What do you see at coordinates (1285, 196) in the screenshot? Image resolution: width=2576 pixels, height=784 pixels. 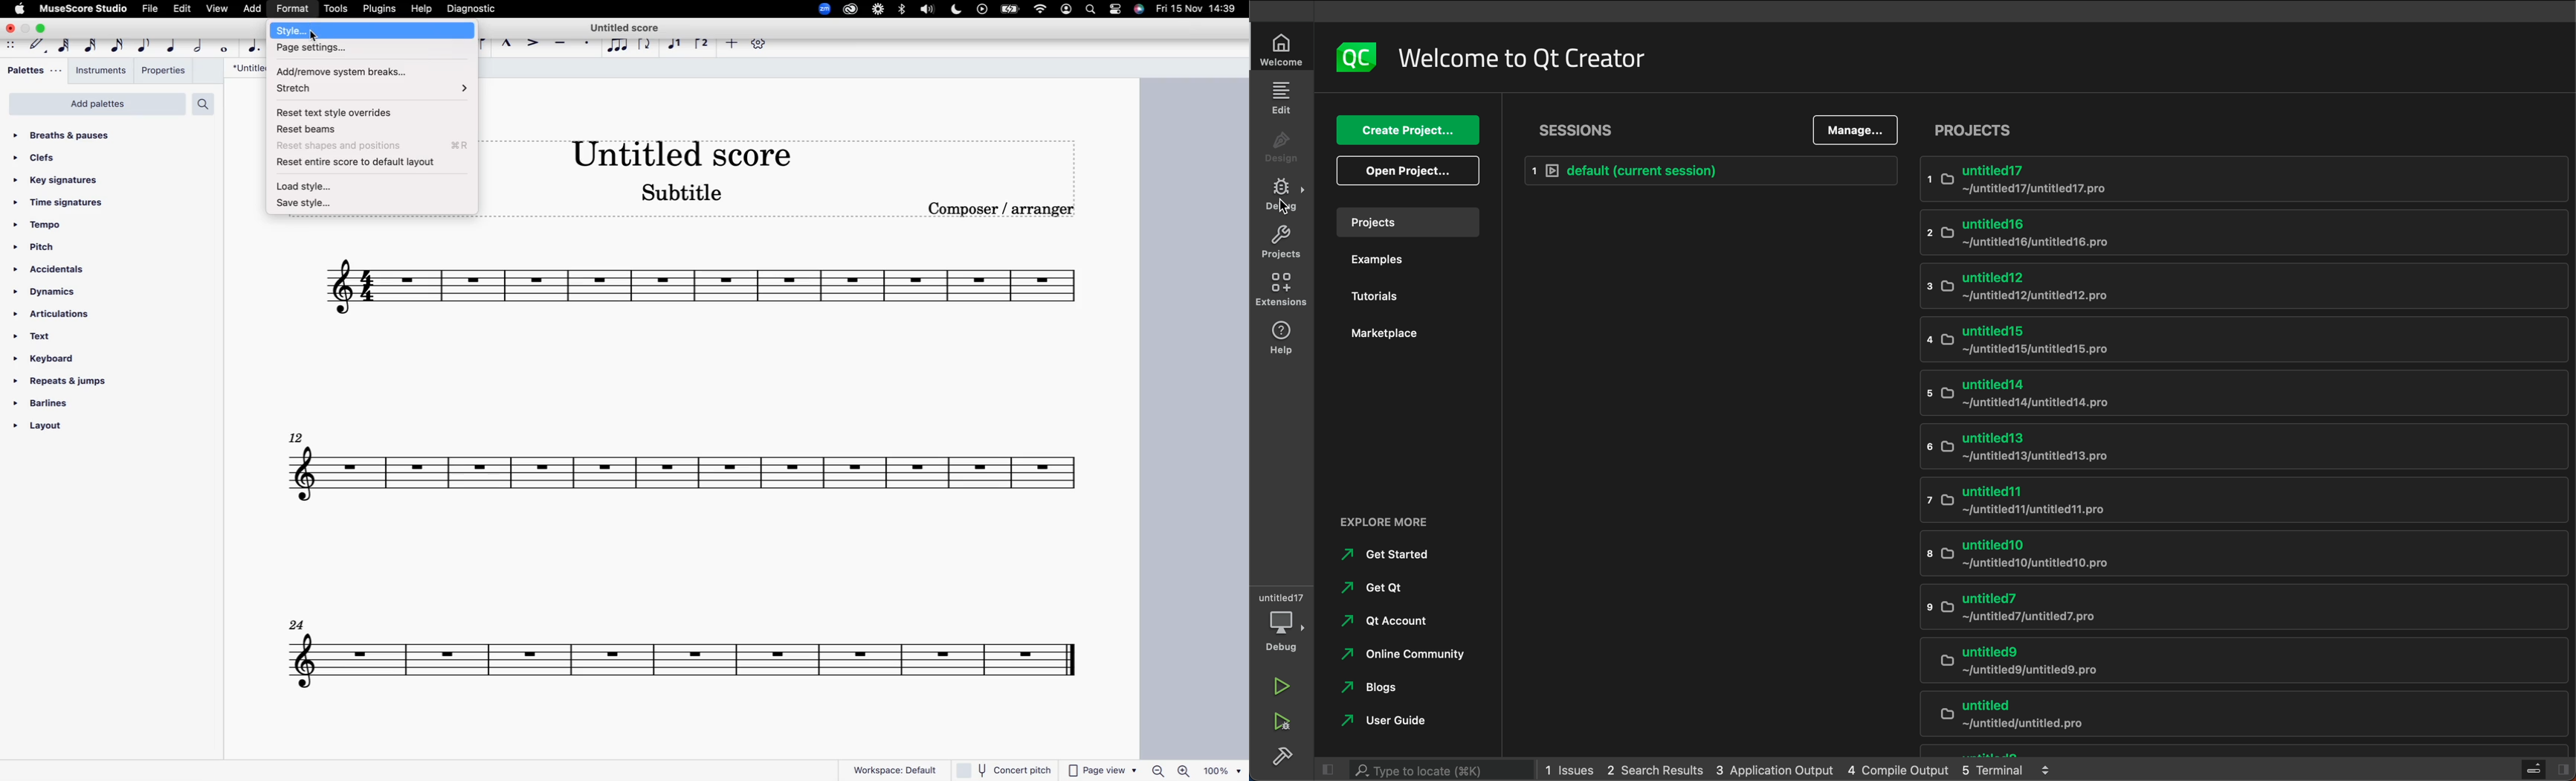 I see `DEBUG` at bounding box center [1285, 196].